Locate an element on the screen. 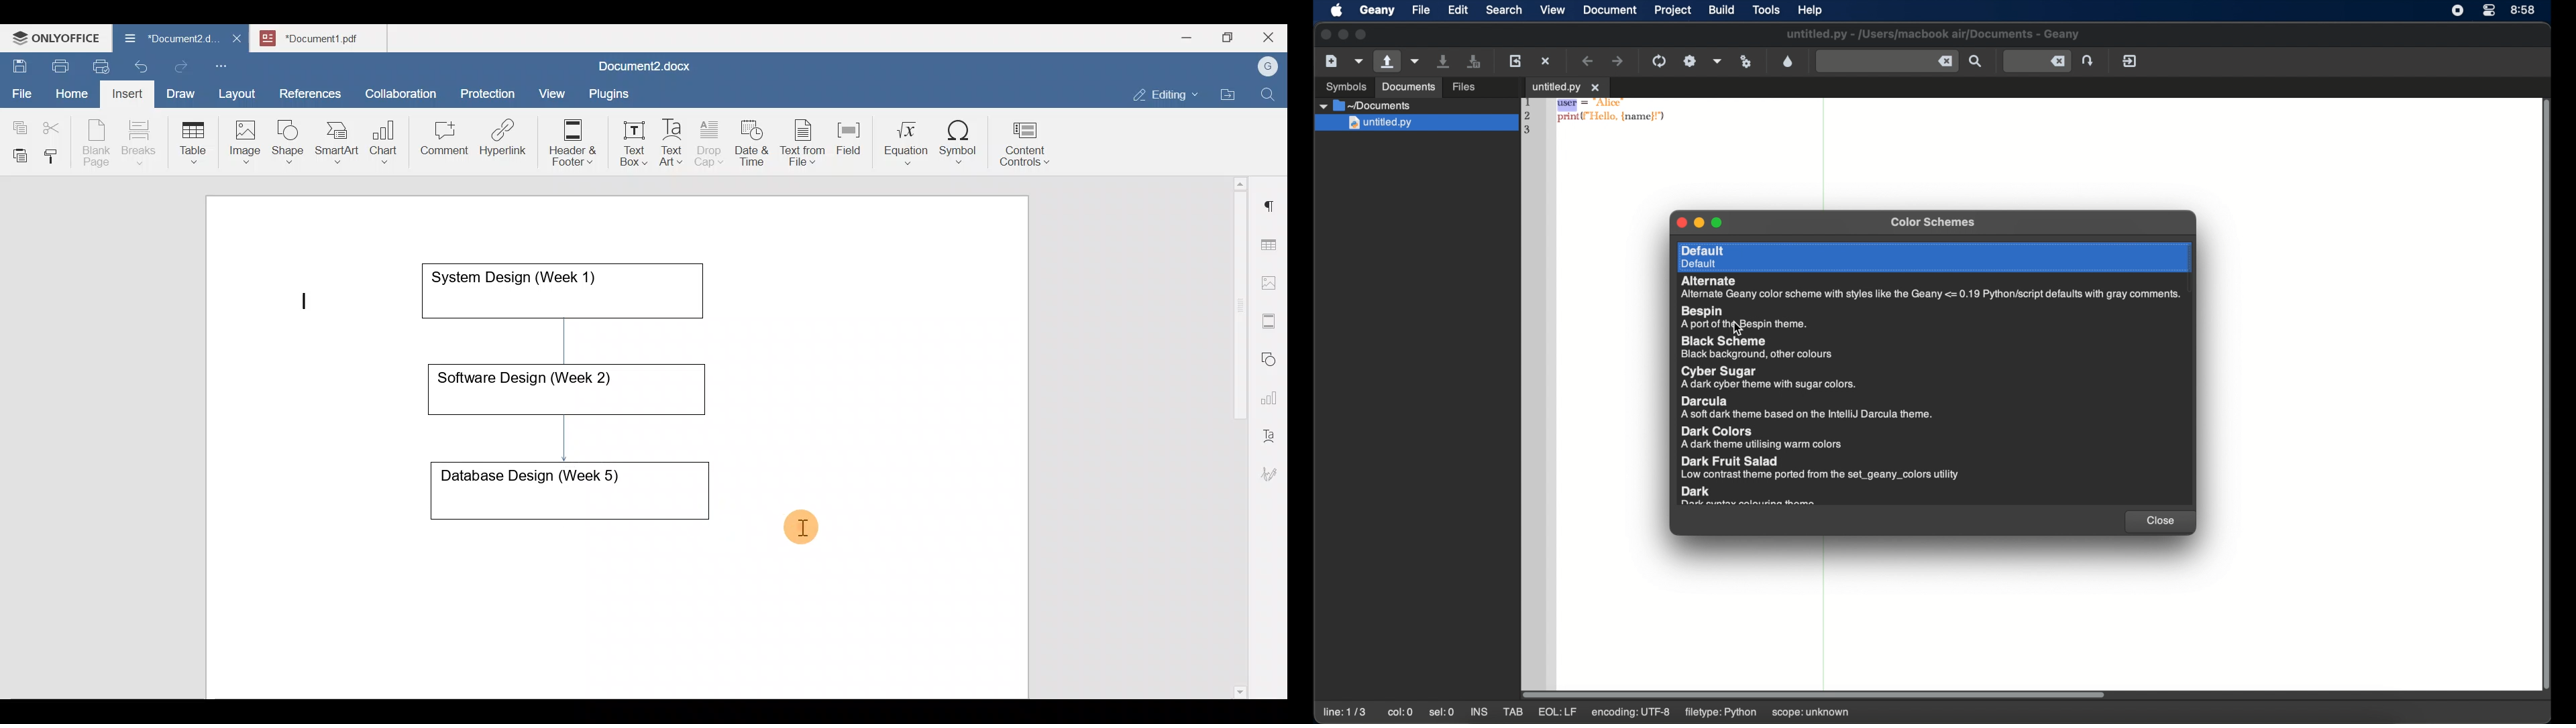  Shape is located at coordinates (289, 135).